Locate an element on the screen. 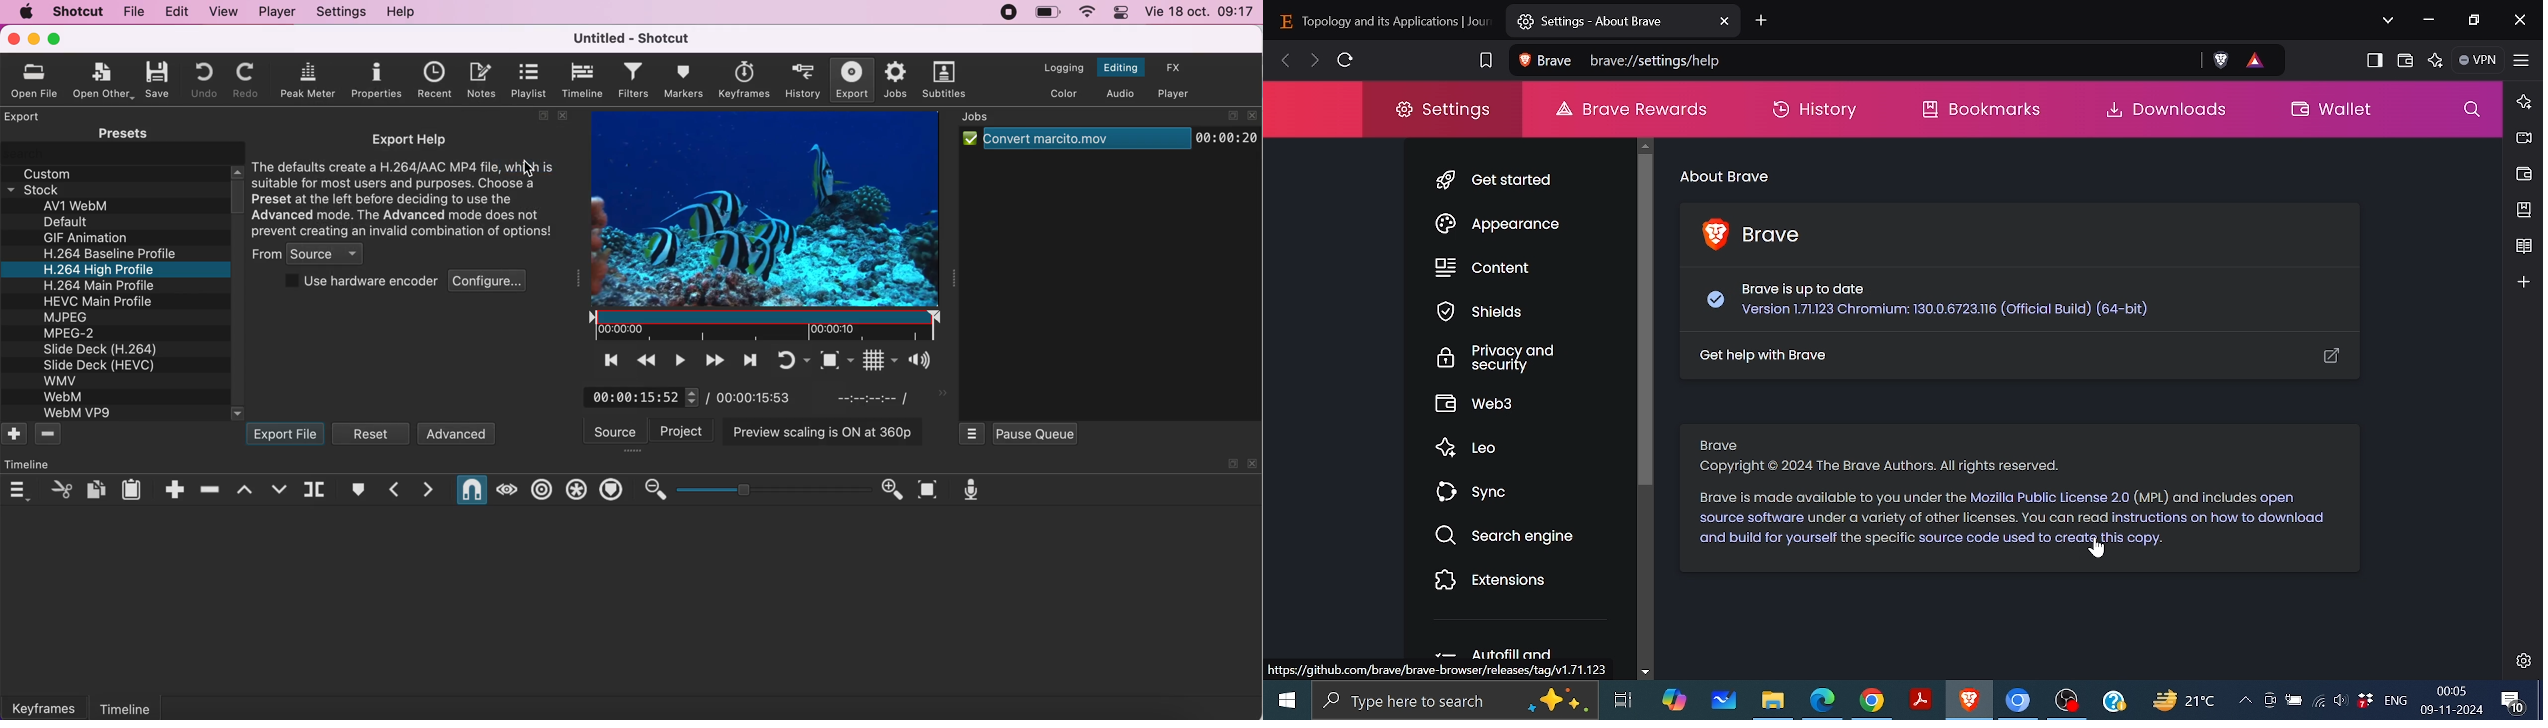 This screenshot has width=2548, height=728. brave ai is located at coordinates (2525, 100).